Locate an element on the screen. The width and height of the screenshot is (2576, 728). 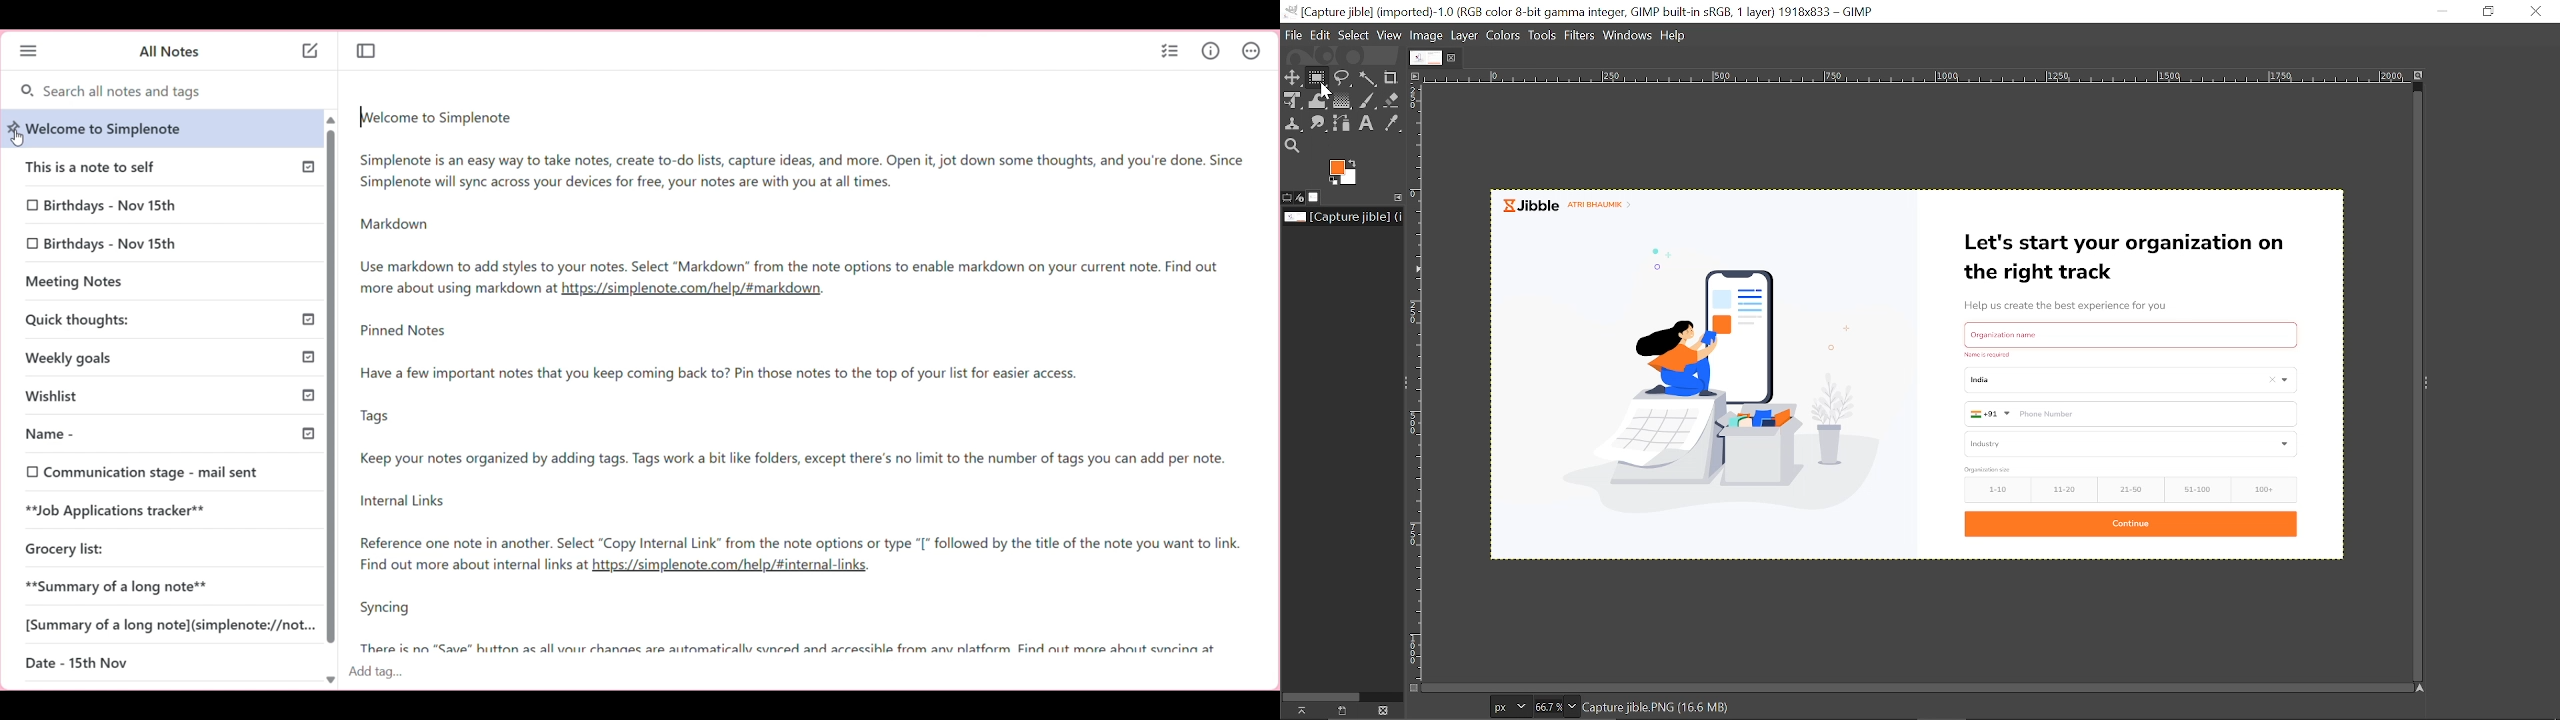
Zoom image when window size change is located at coordinates (2416, 76).